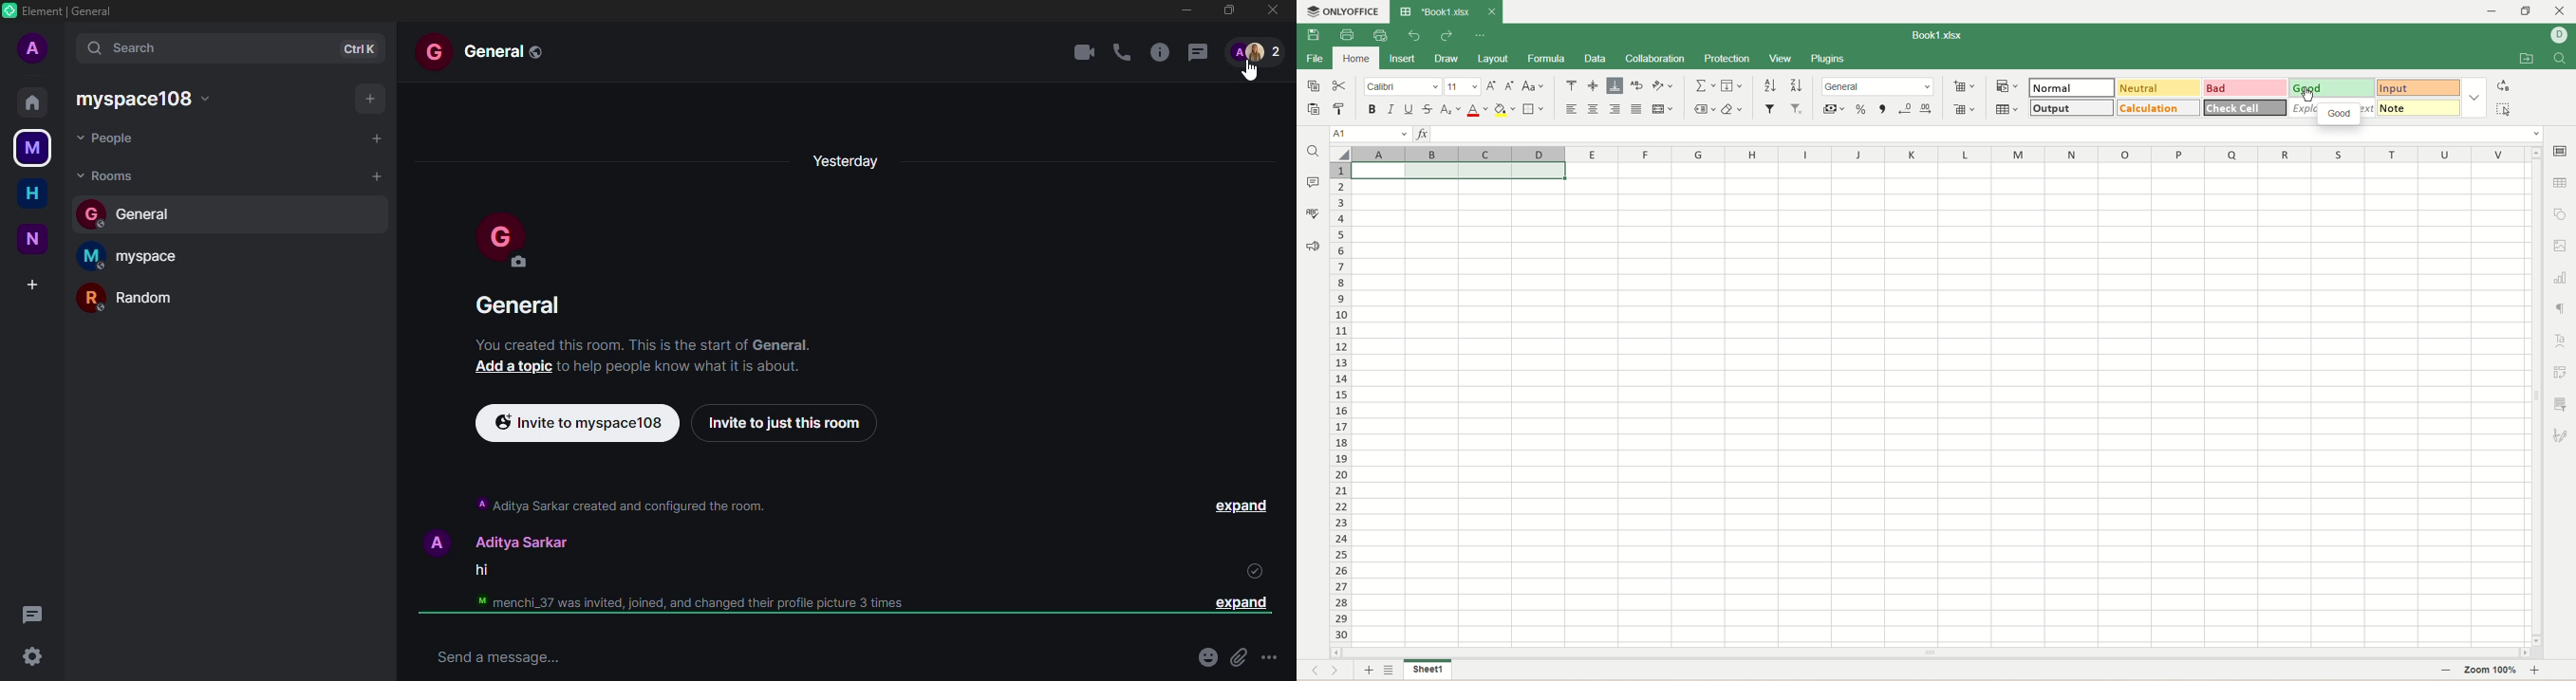  What do you see at coordinates (1883, 109) in the screenshot?
I see `comma style` at bounding box center [1883, 109].